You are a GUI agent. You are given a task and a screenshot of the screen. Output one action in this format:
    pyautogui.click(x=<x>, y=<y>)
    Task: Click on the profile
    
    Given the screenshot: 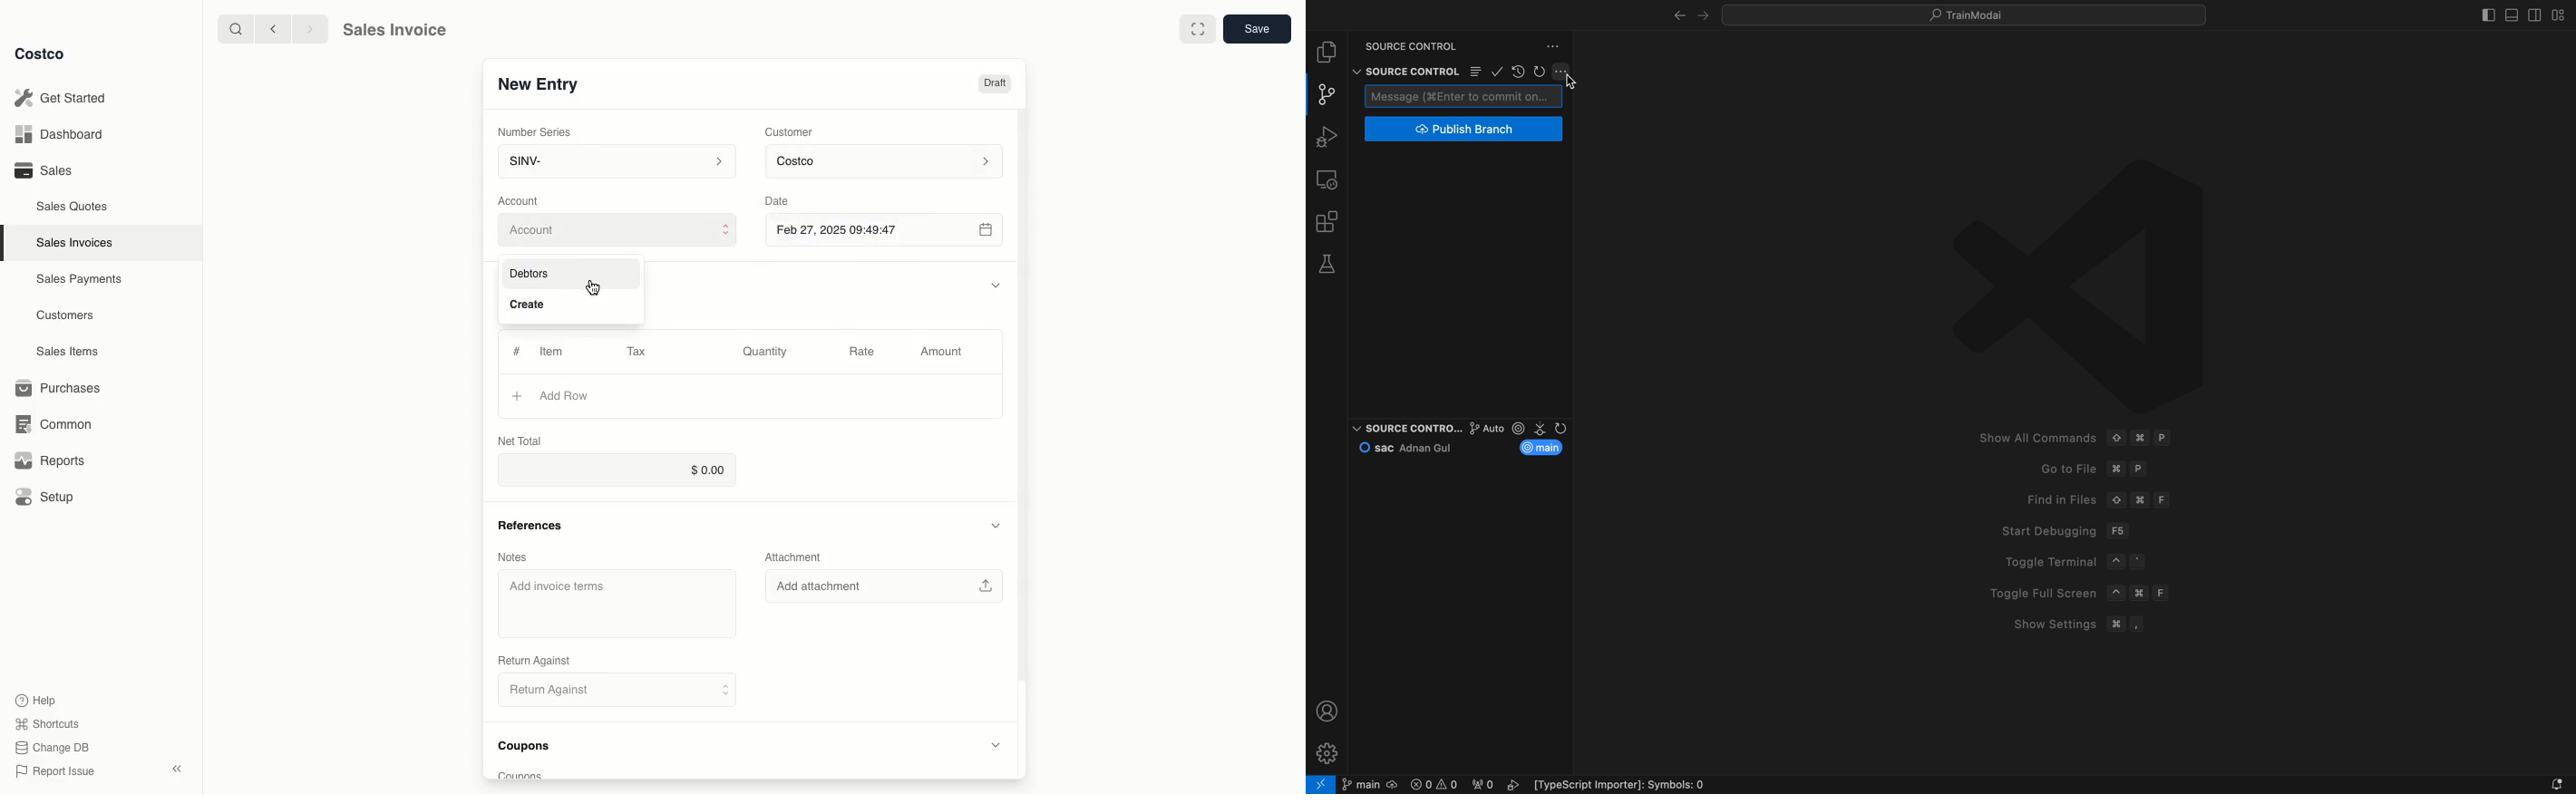 What is the action you would take?
    pyautogui.click(x=1328, y=711)
    